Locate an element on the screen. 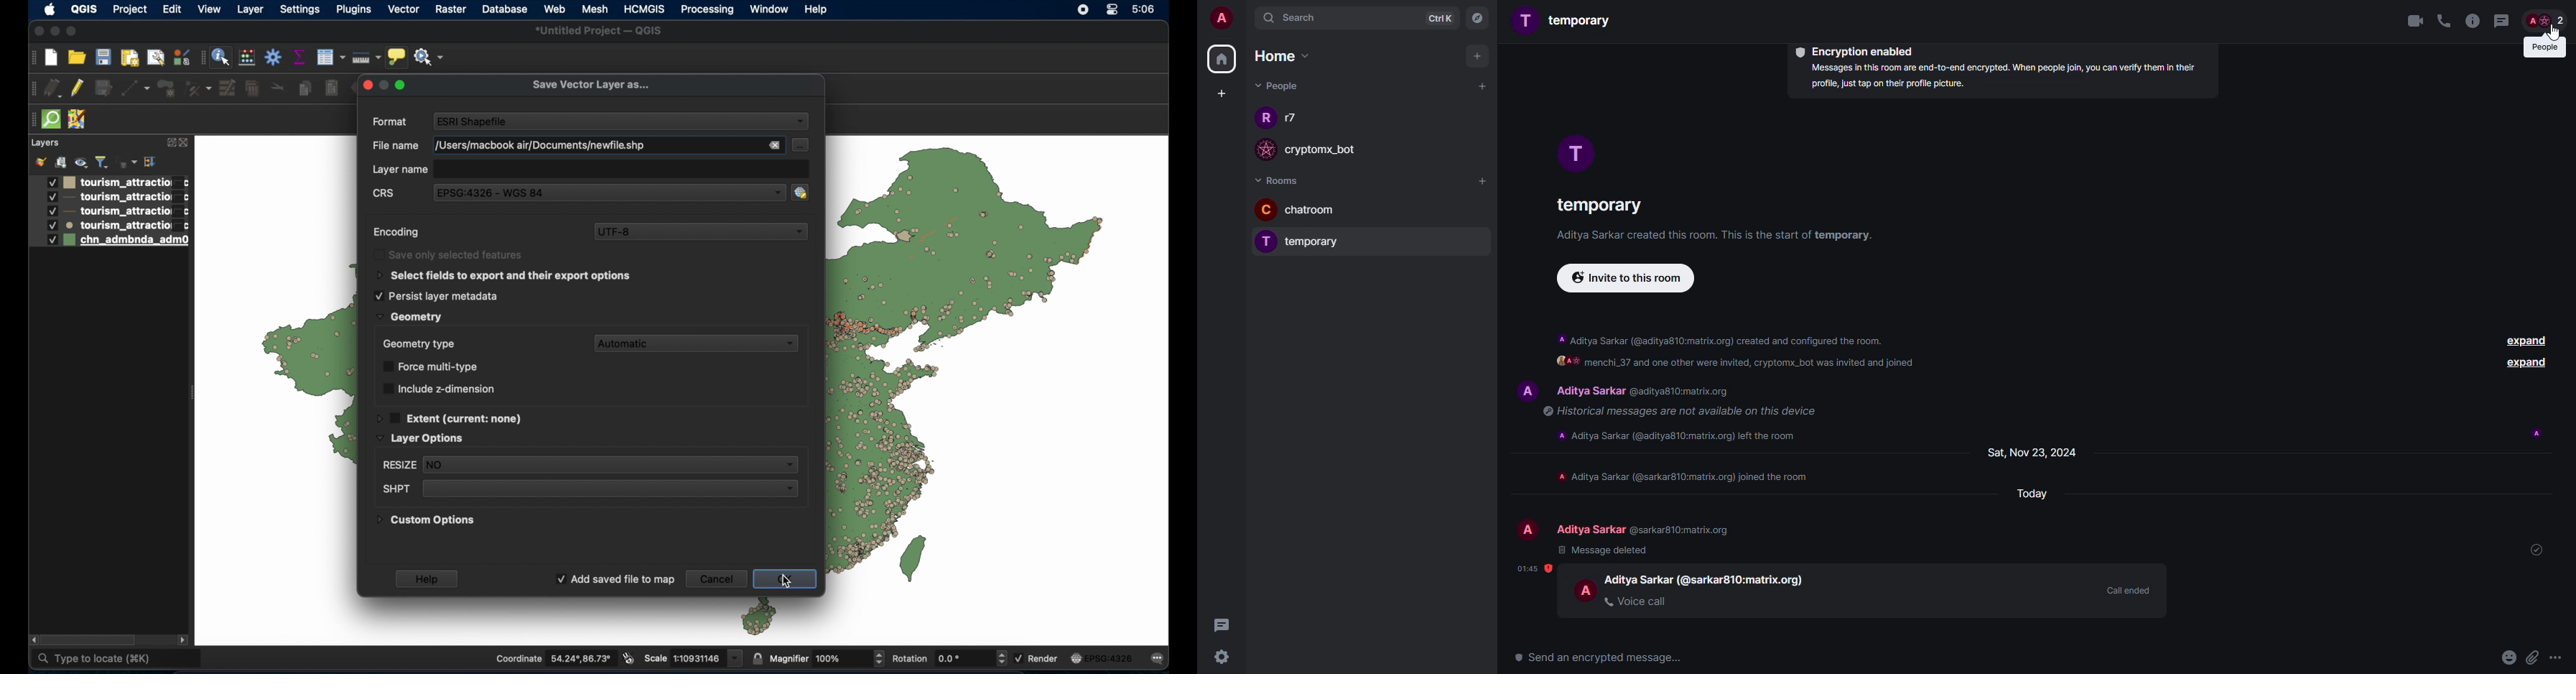 Image resolution: width=2576 pixels, height=700 pixels. create space is located at coordinates (1222, 93).